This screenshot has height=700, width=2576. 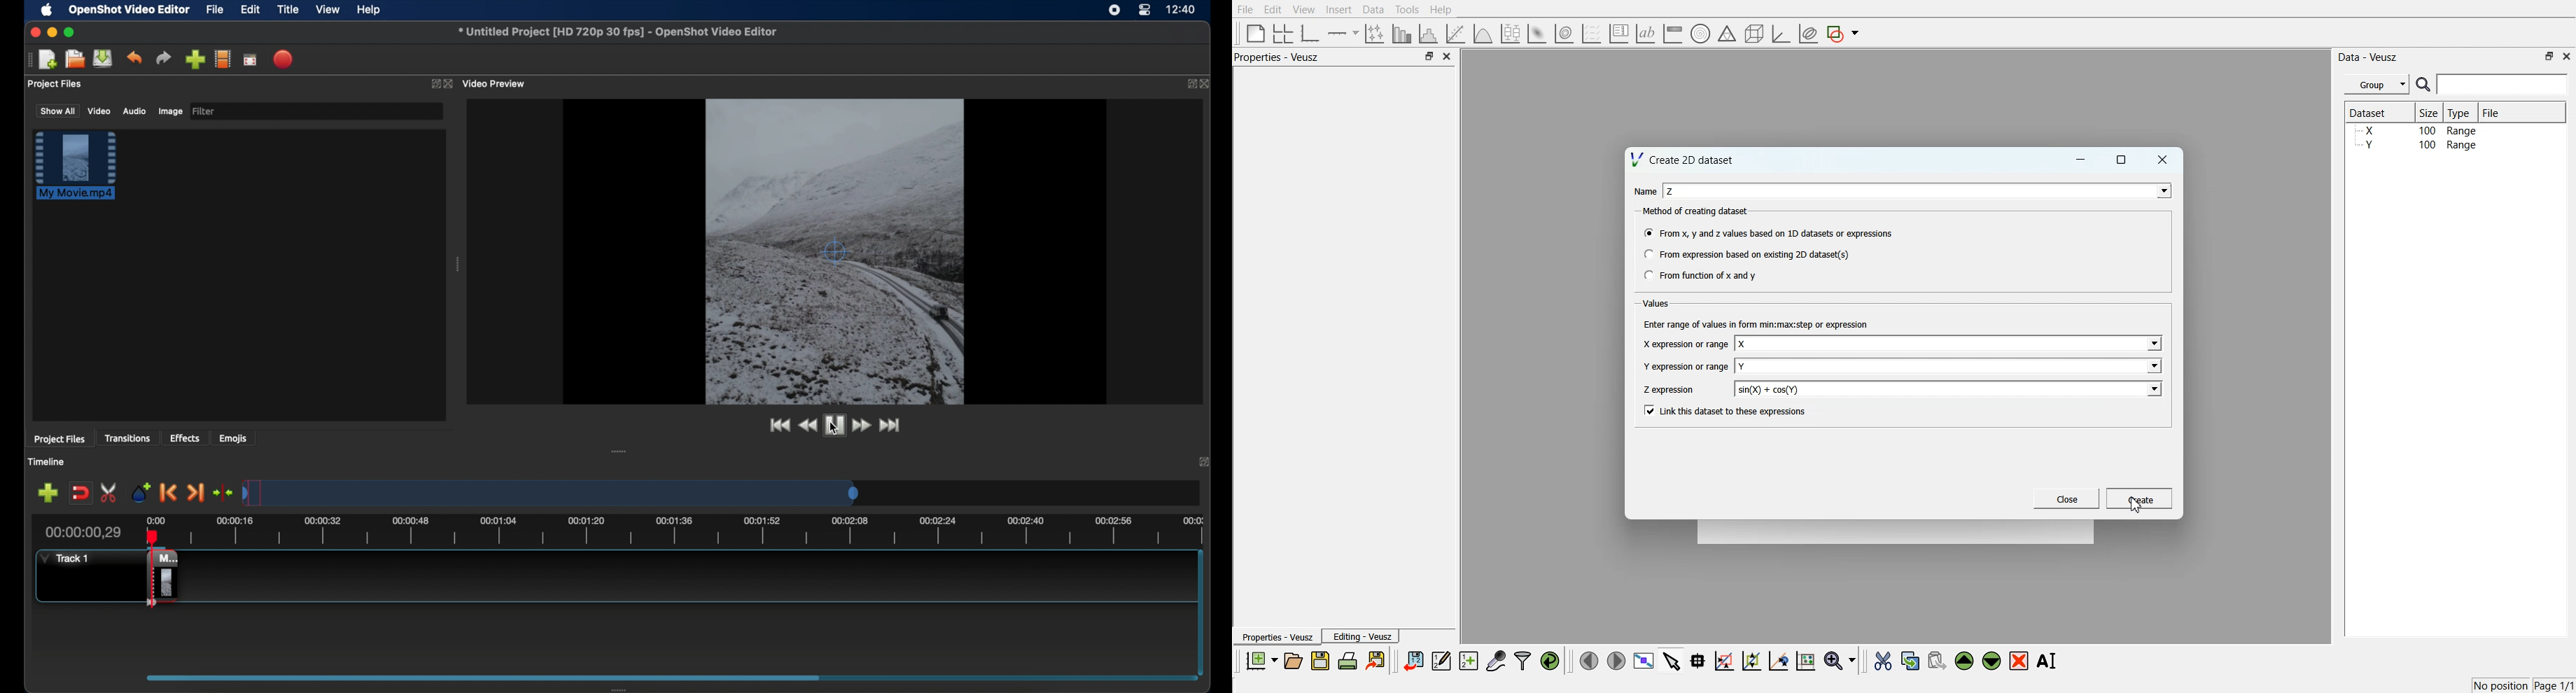 I want to click on Edit, so click(x=1272, y=10).